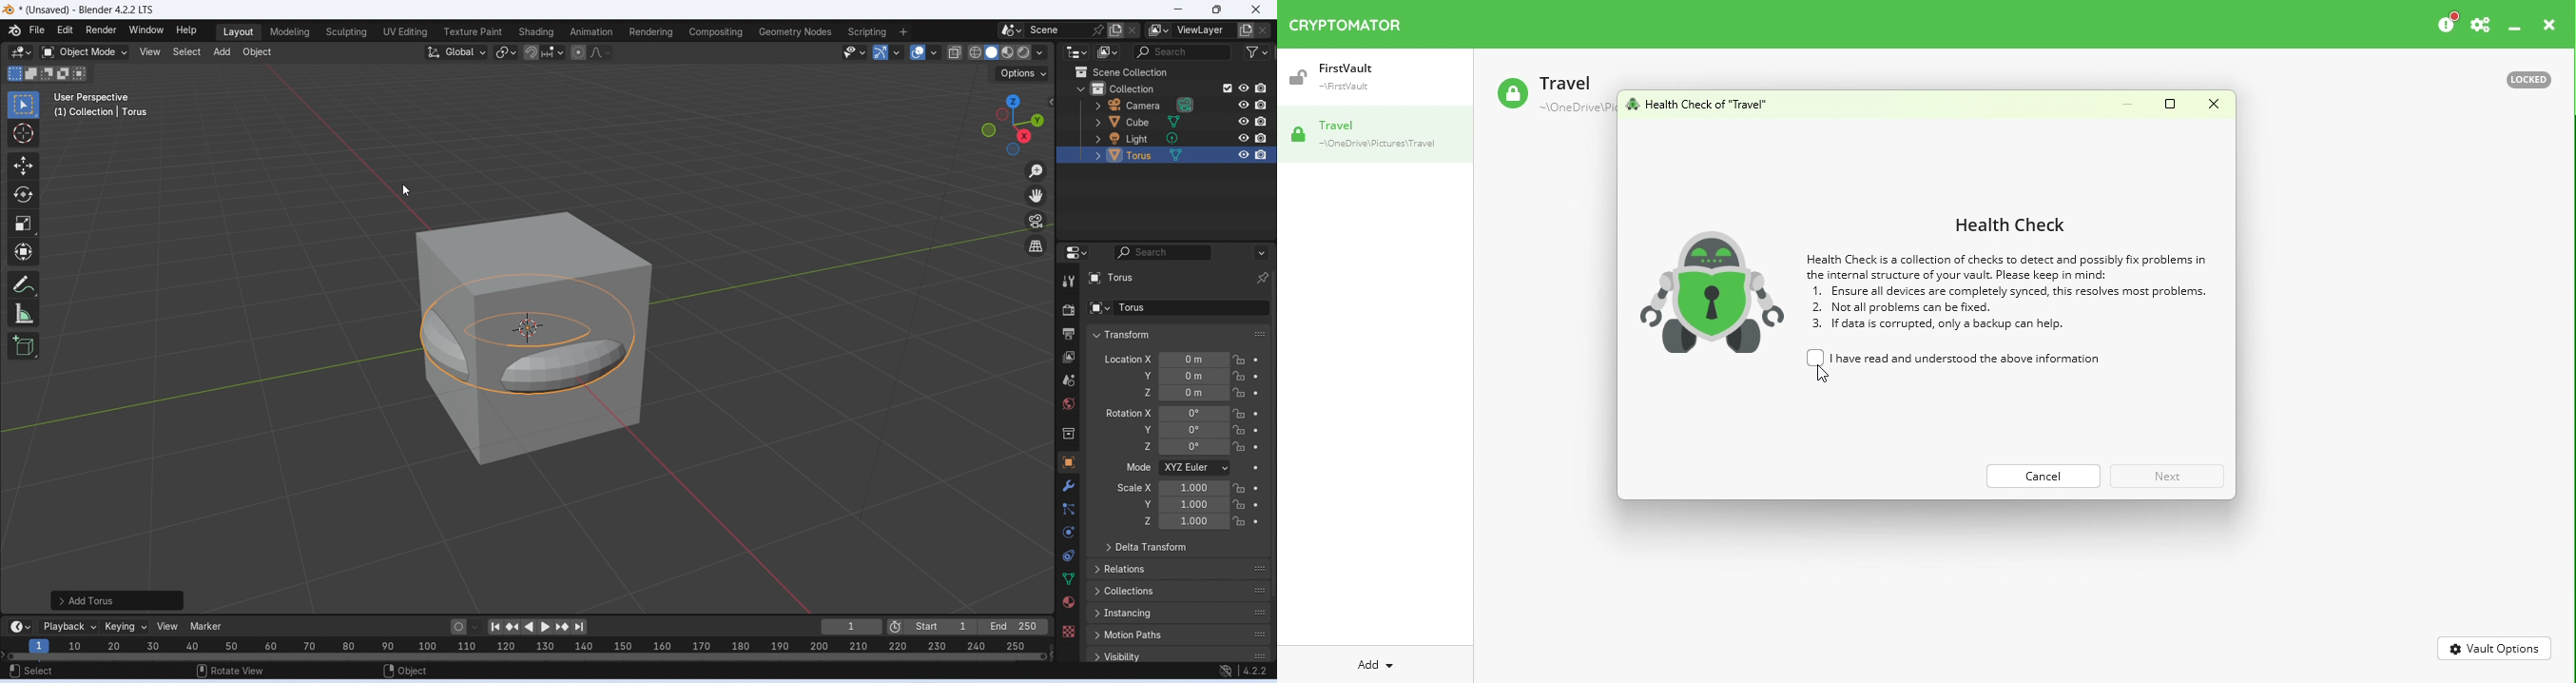 Image resolution: width=2576 pixels, height=700 pixels. Describe the element at coordinates (1067, 310) in the screenshot. I see `Render` at that location.